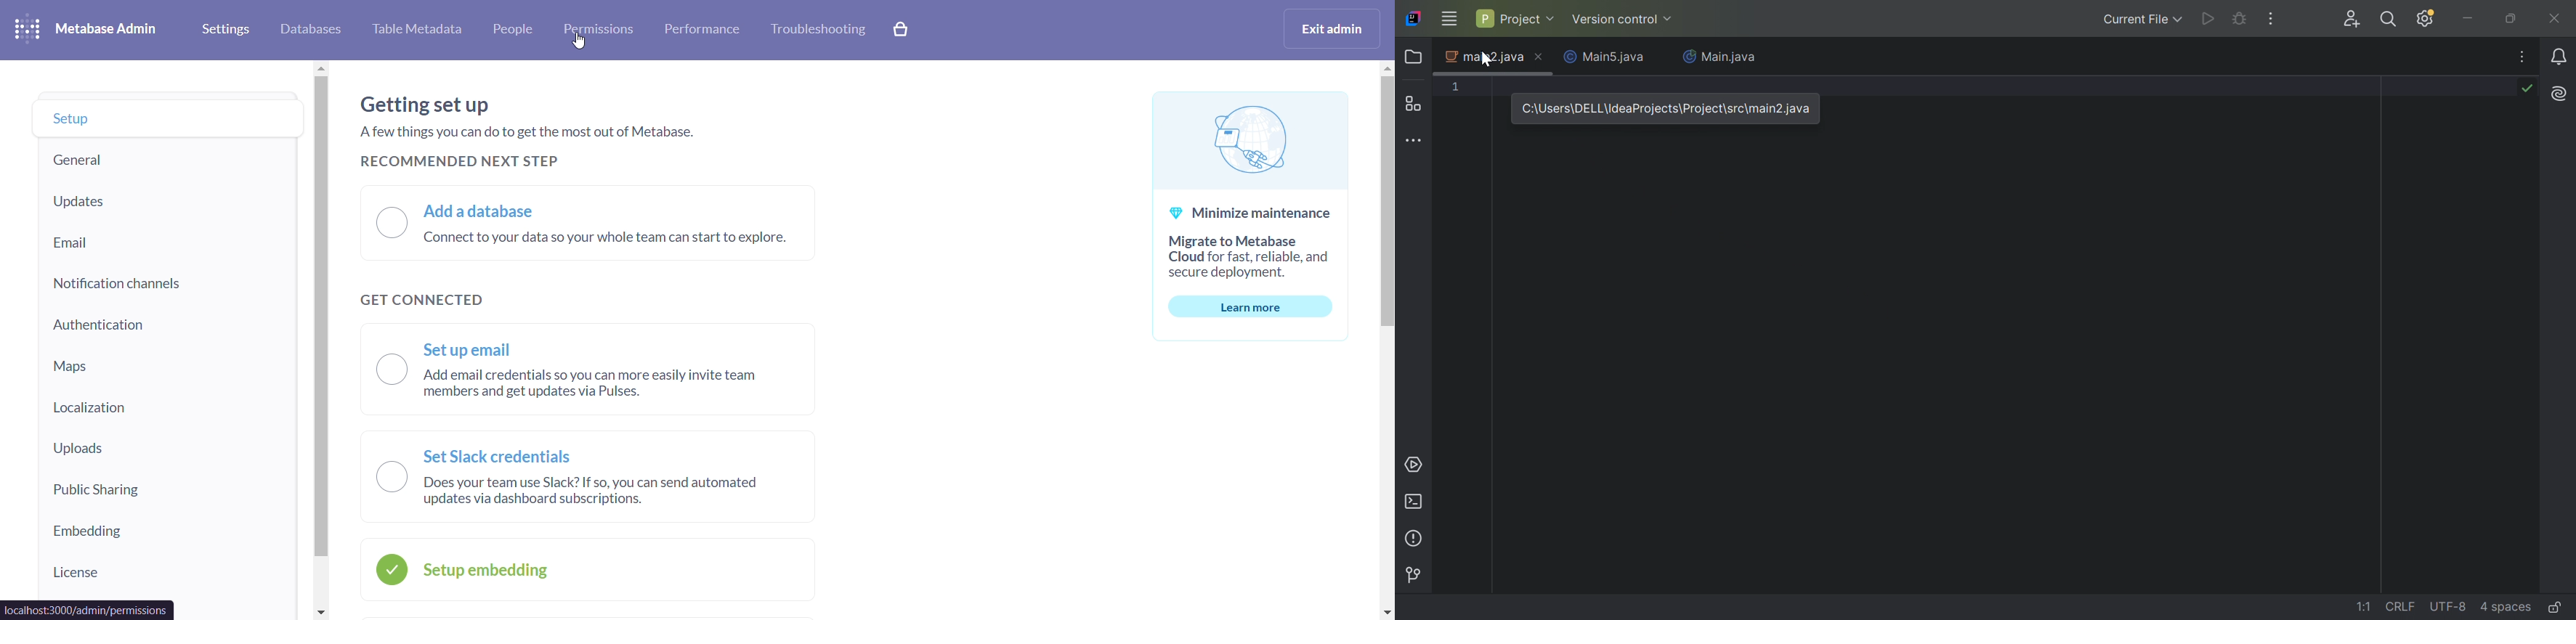 Image resolution: width=2576 pixels, height=644 pixels. I want to click on logo, so click(26, 32).